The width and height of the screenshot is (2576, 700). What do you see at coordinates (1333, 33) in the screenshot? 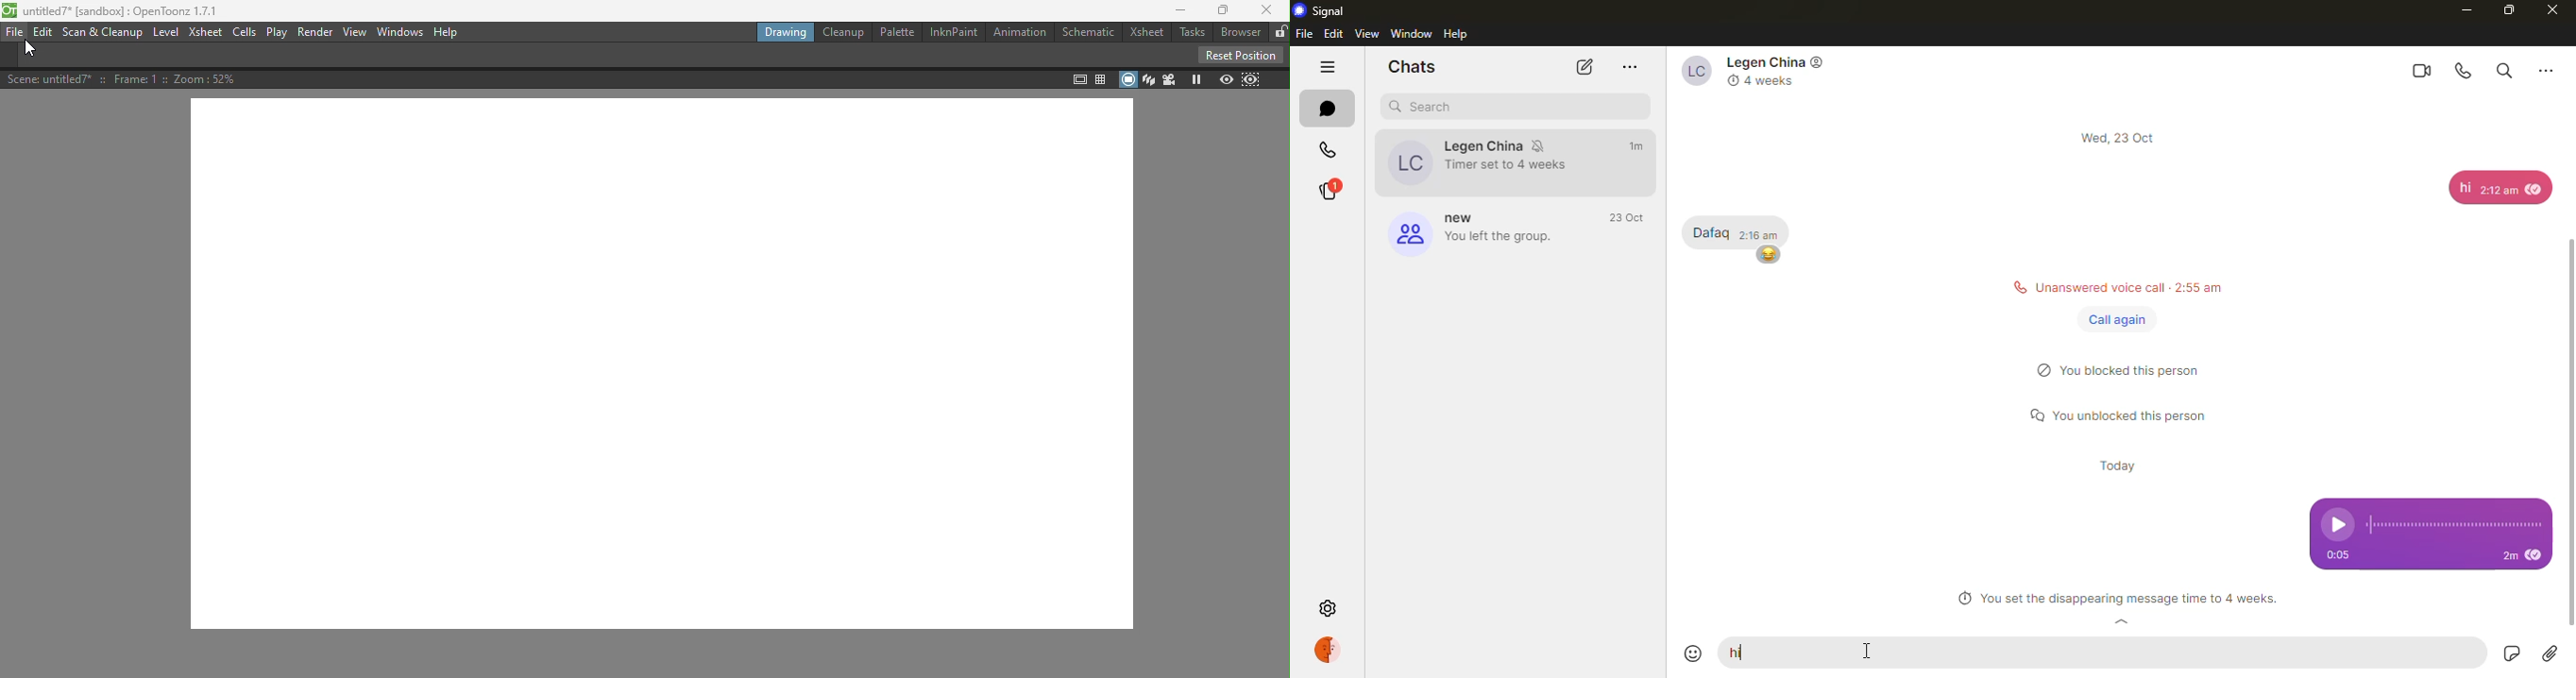
I see `edit` at bounding box center [1333, 33].